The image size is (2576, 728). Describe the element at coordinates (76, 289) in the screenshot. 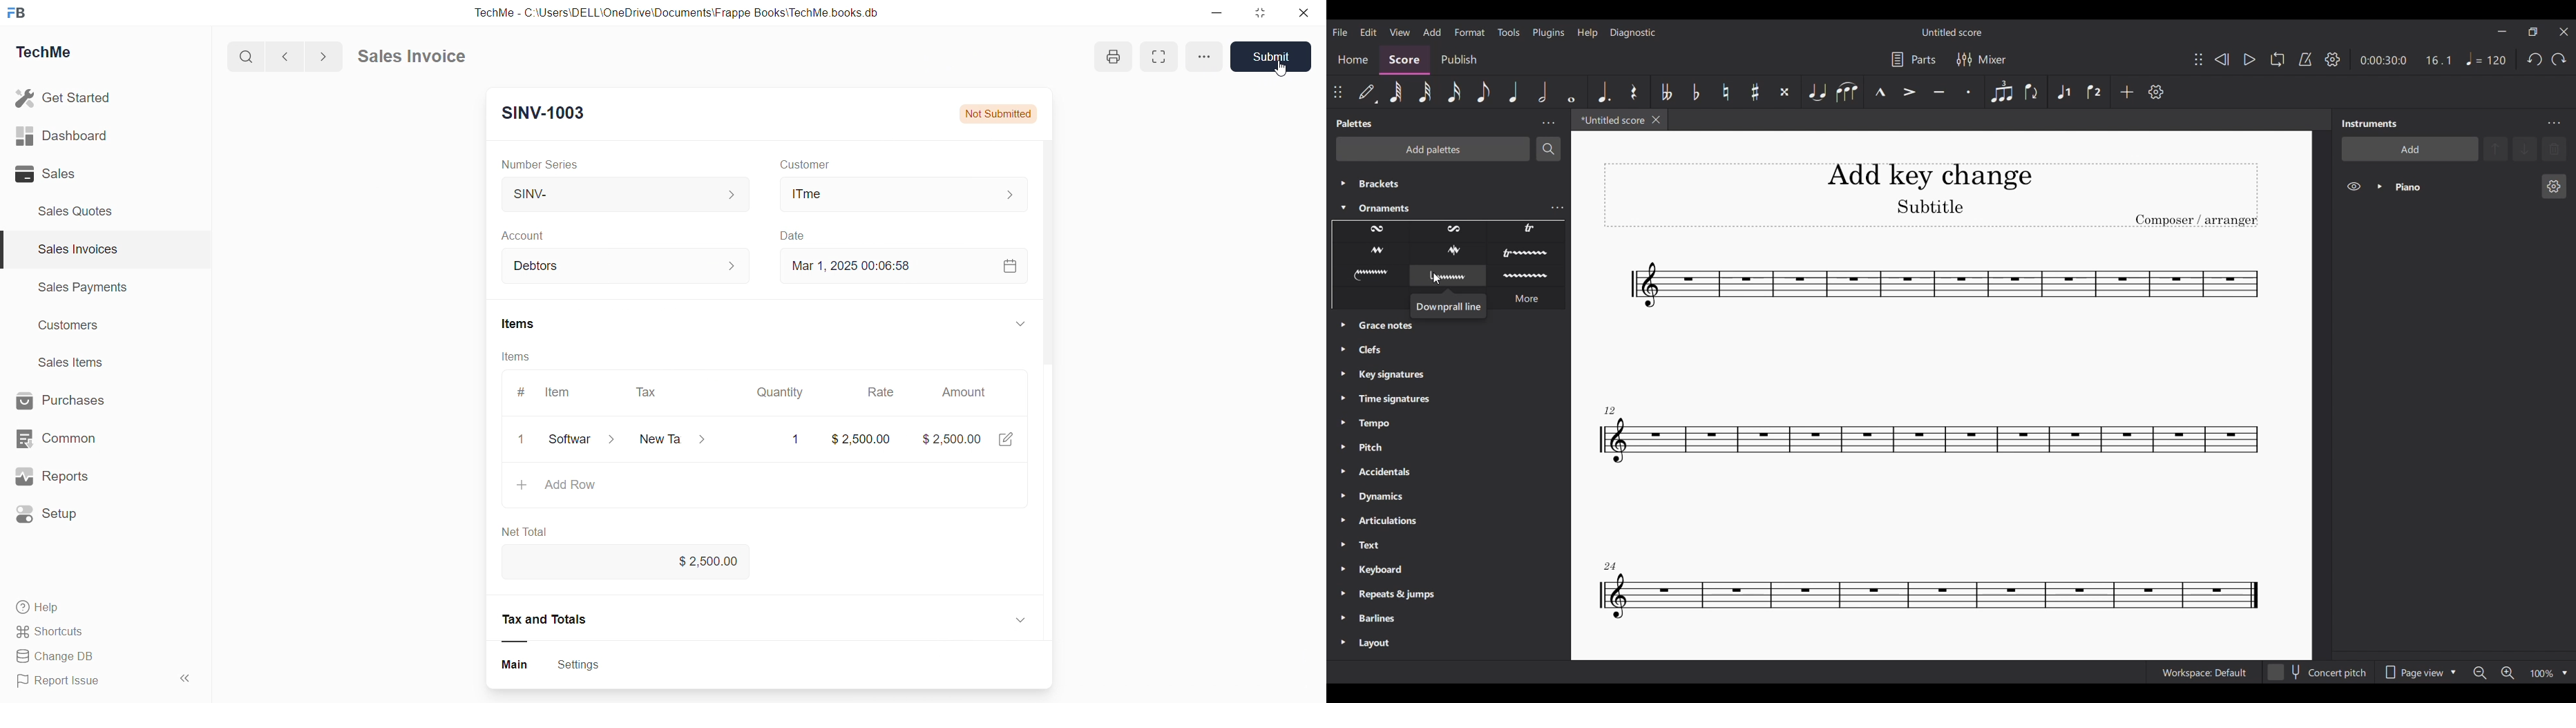

I see `Sales Payments` at that location.